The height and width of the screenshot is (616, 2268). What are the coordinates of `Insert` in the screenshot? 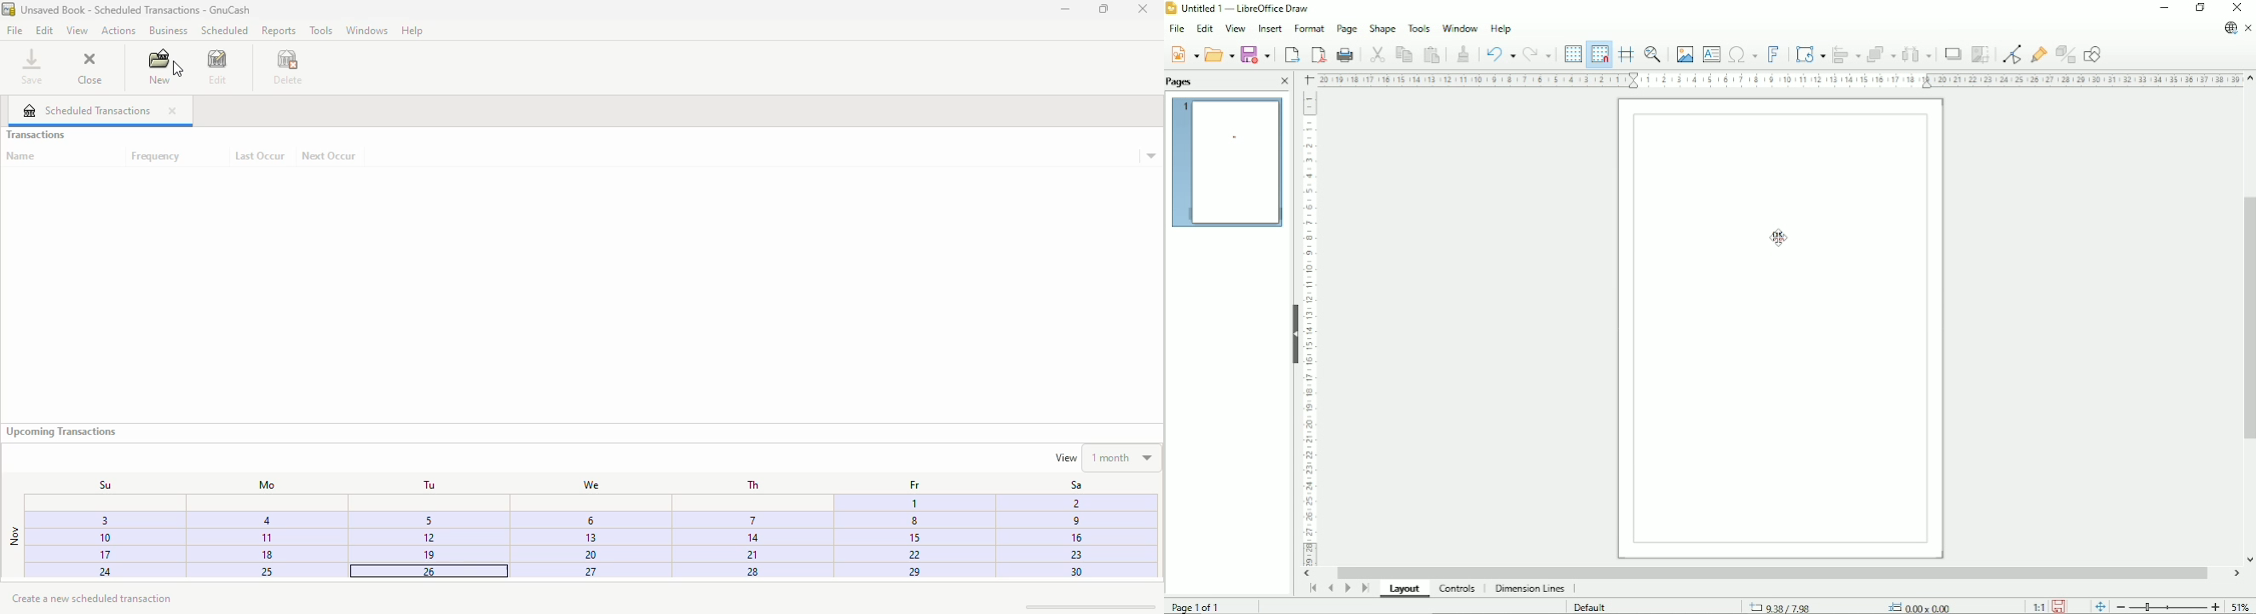 It's located at (1269, 29).